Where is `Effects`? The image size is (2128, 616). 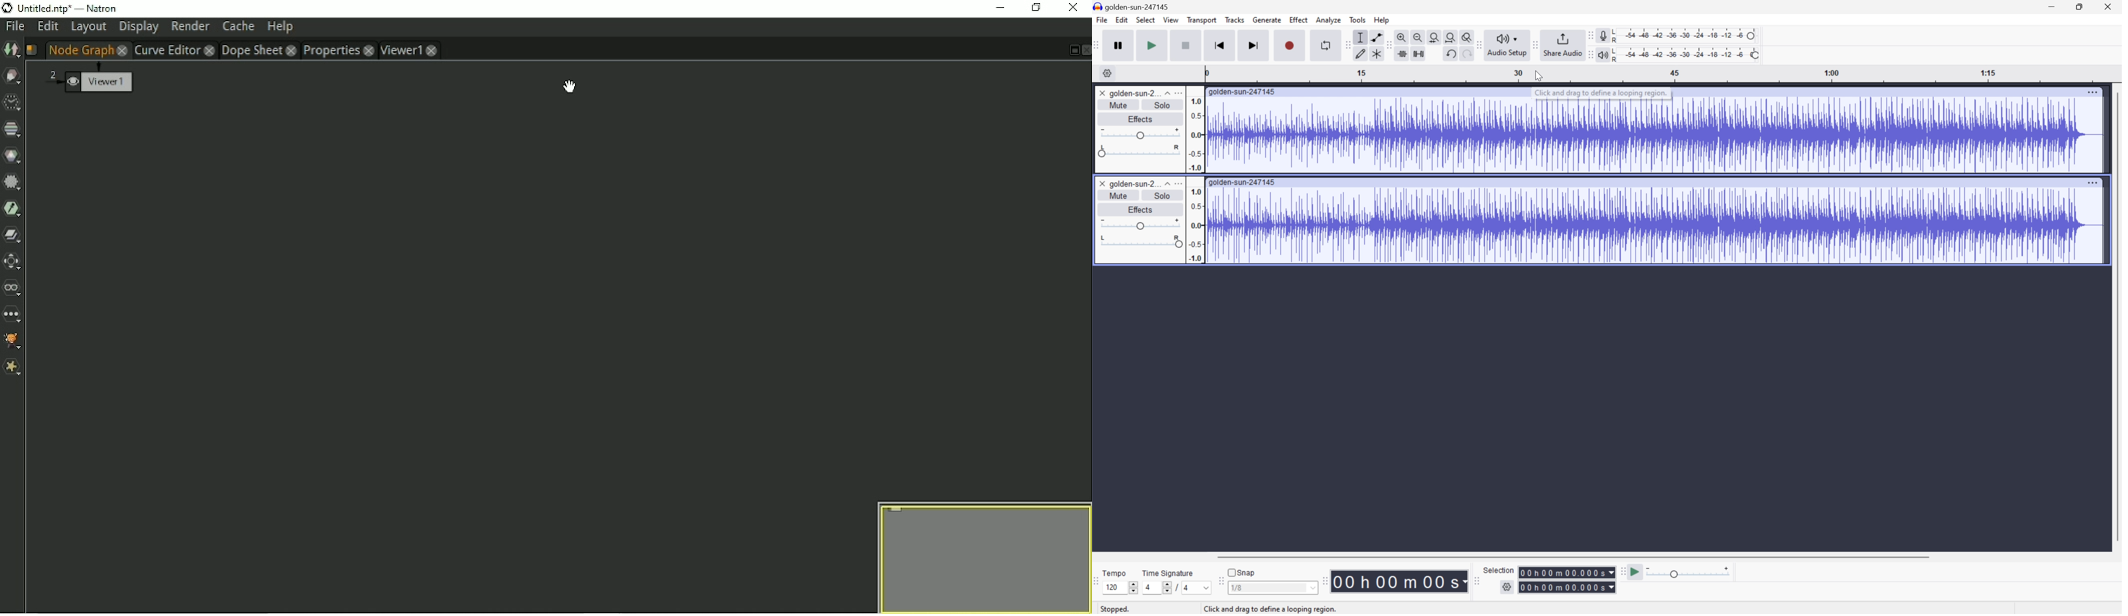 Effects is located at coordinates (1138, 209).